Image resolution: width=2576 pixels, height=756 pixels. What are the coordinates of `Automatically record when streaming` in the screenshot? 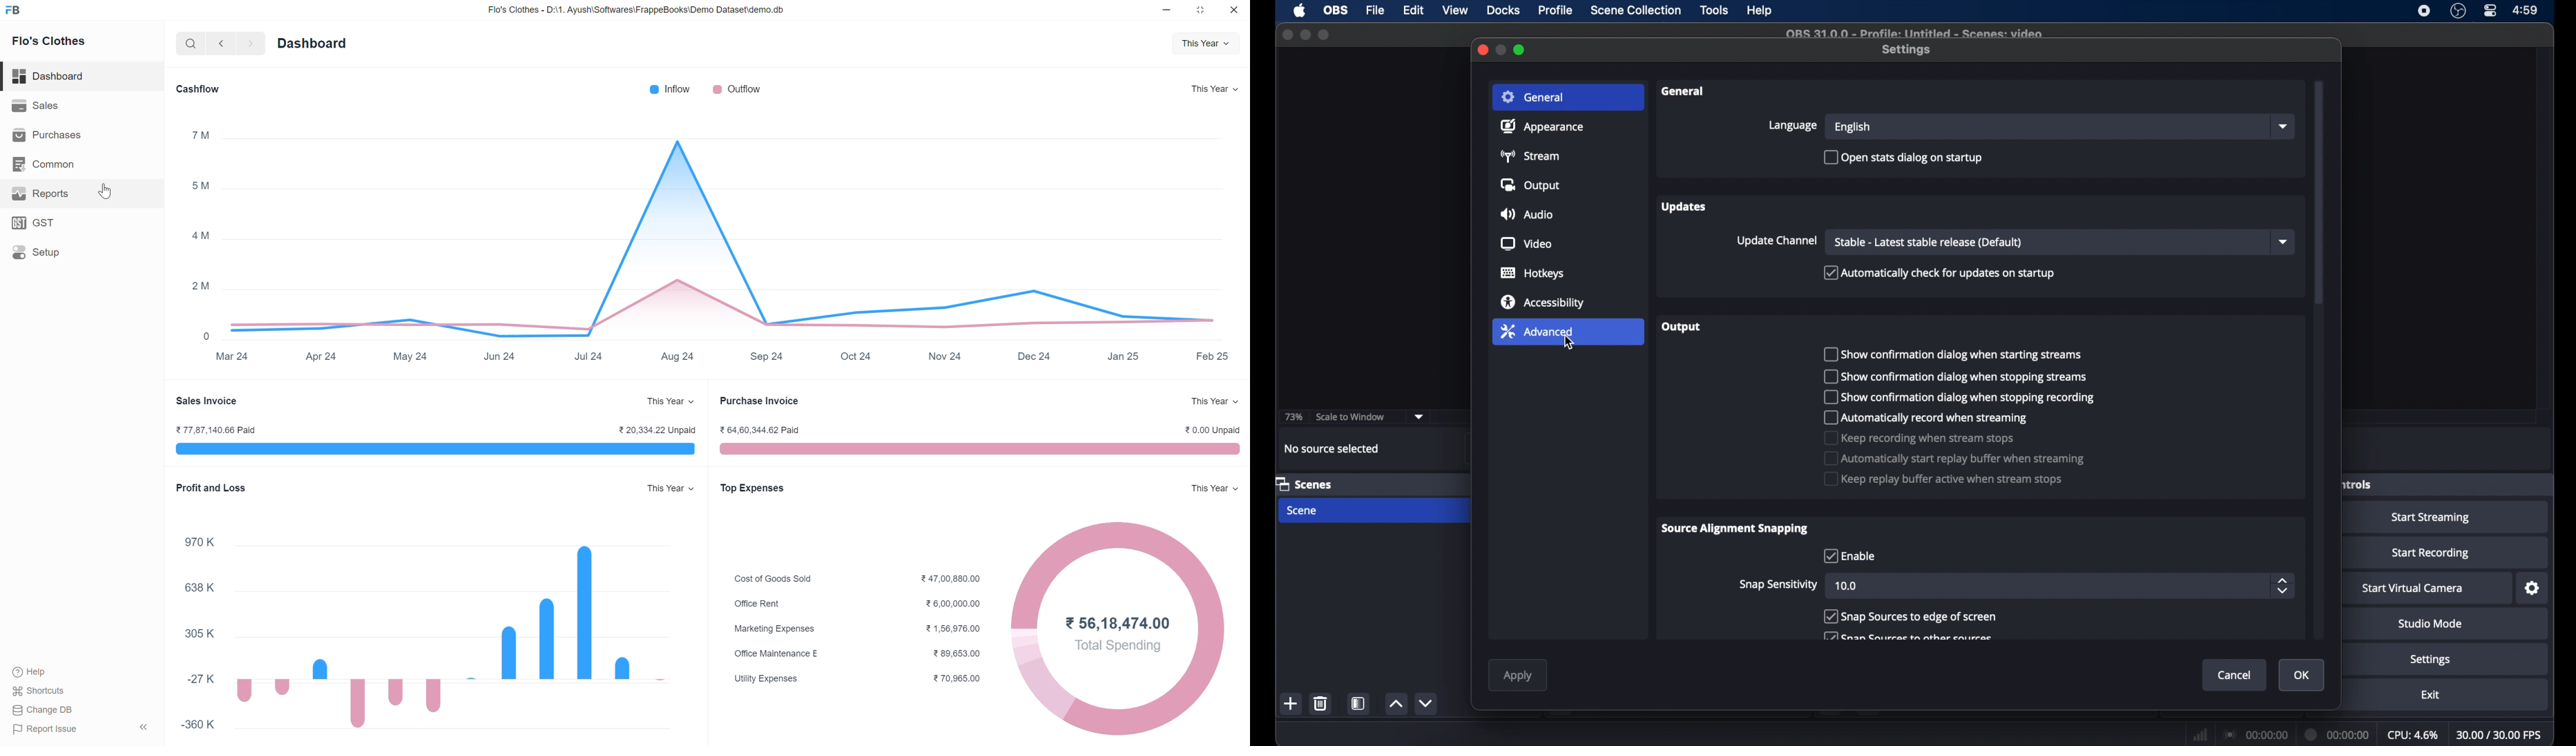 It's located at (1927, 419).